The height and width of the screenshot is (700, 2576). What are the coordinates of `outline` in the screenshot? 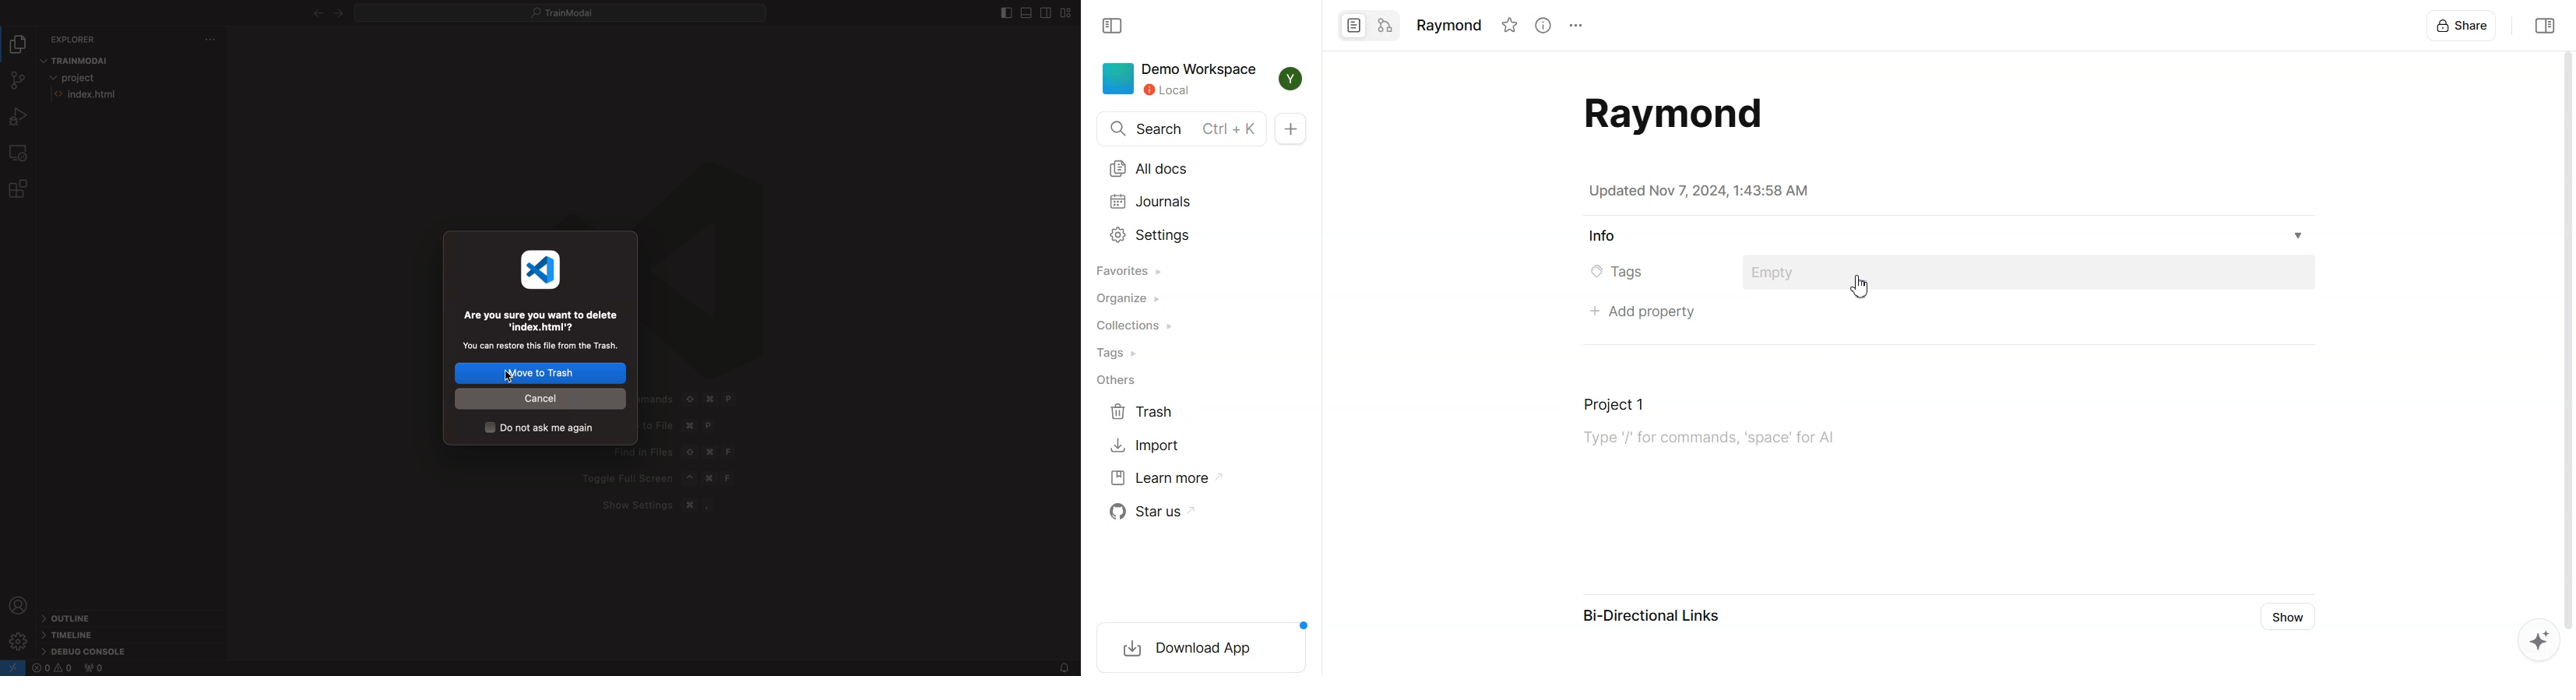 It's located at (74, 617).